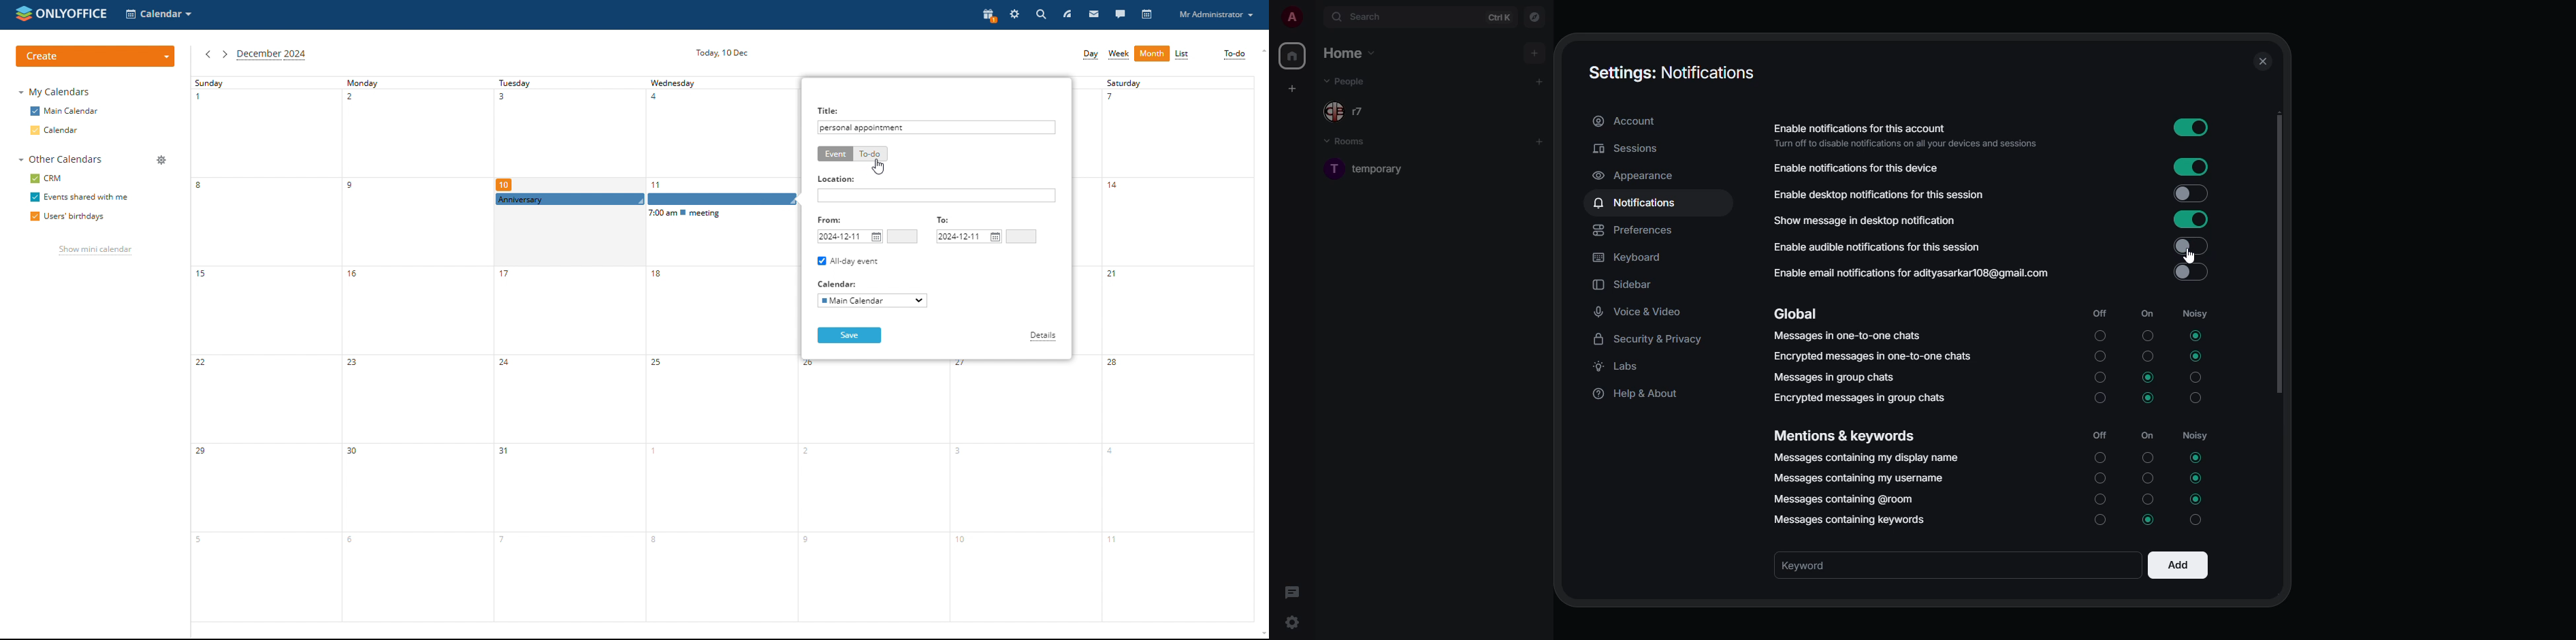 The image size is (2576, 644). Describe the element at coordinates (1291, 619) in the screenshot. I see `quick settings` at that location.